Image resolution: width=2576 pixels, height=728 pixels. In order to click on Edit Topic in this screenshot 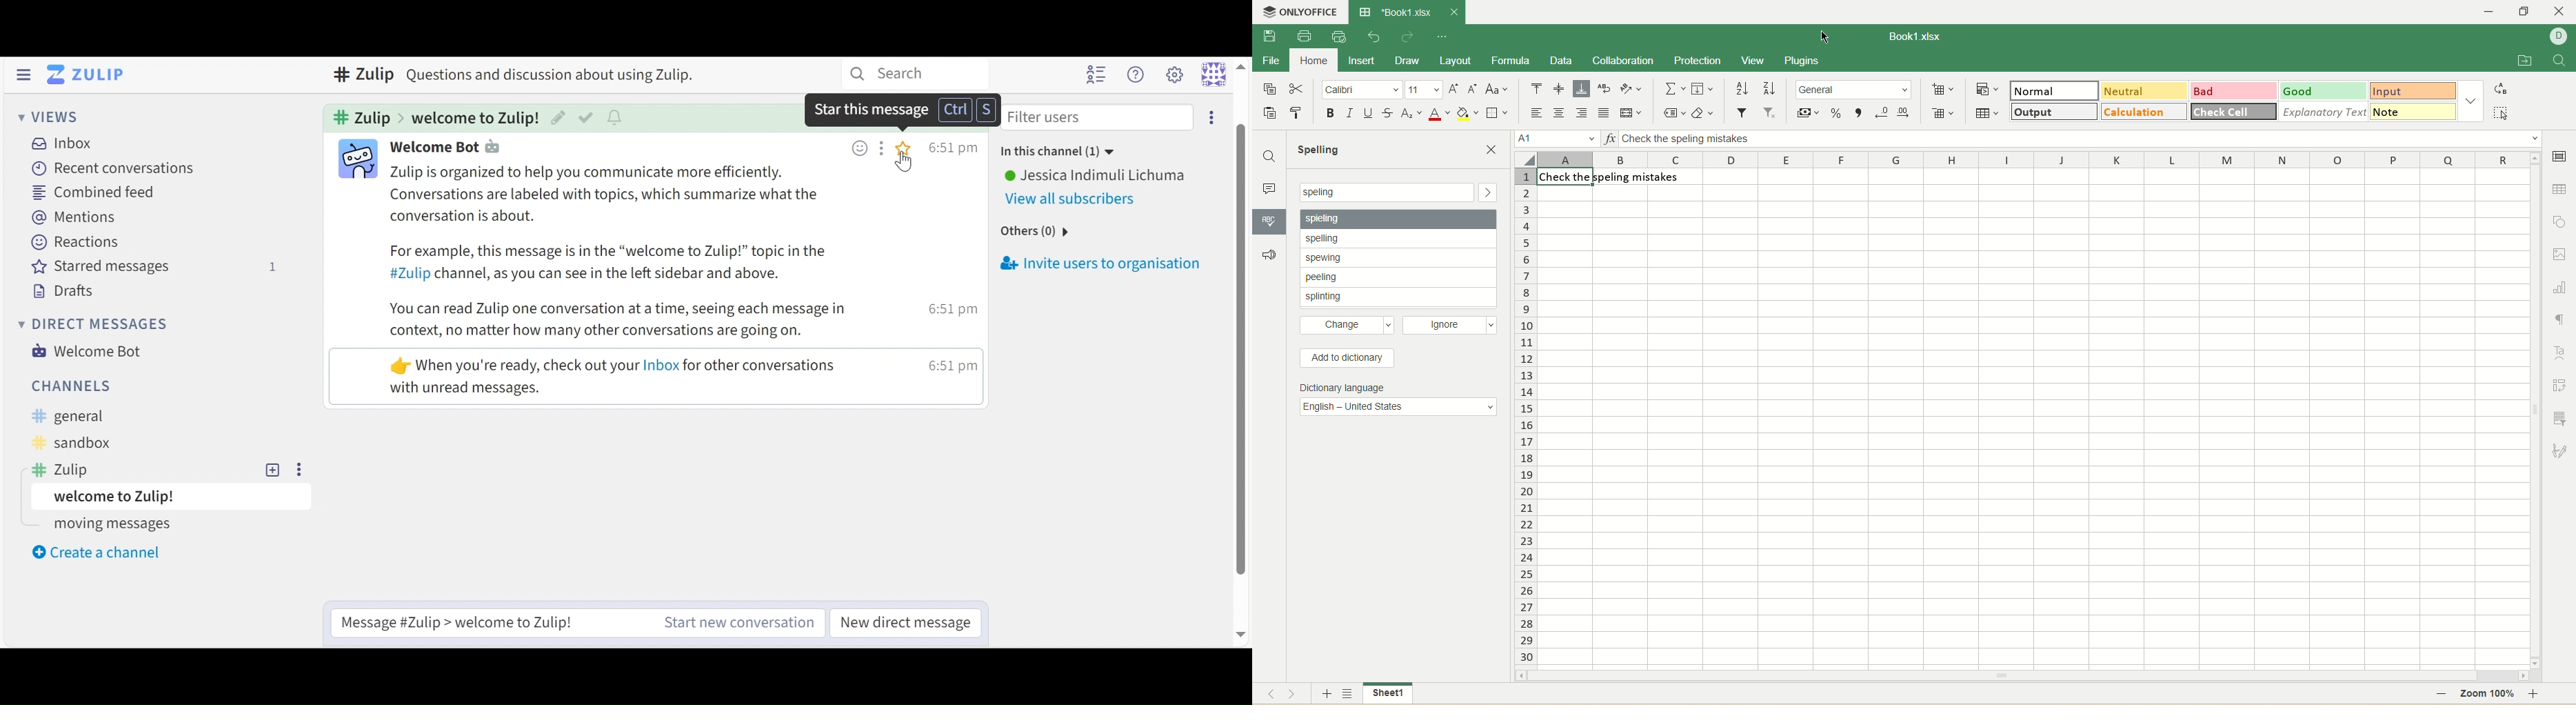, I will do `click(560, 116)`.